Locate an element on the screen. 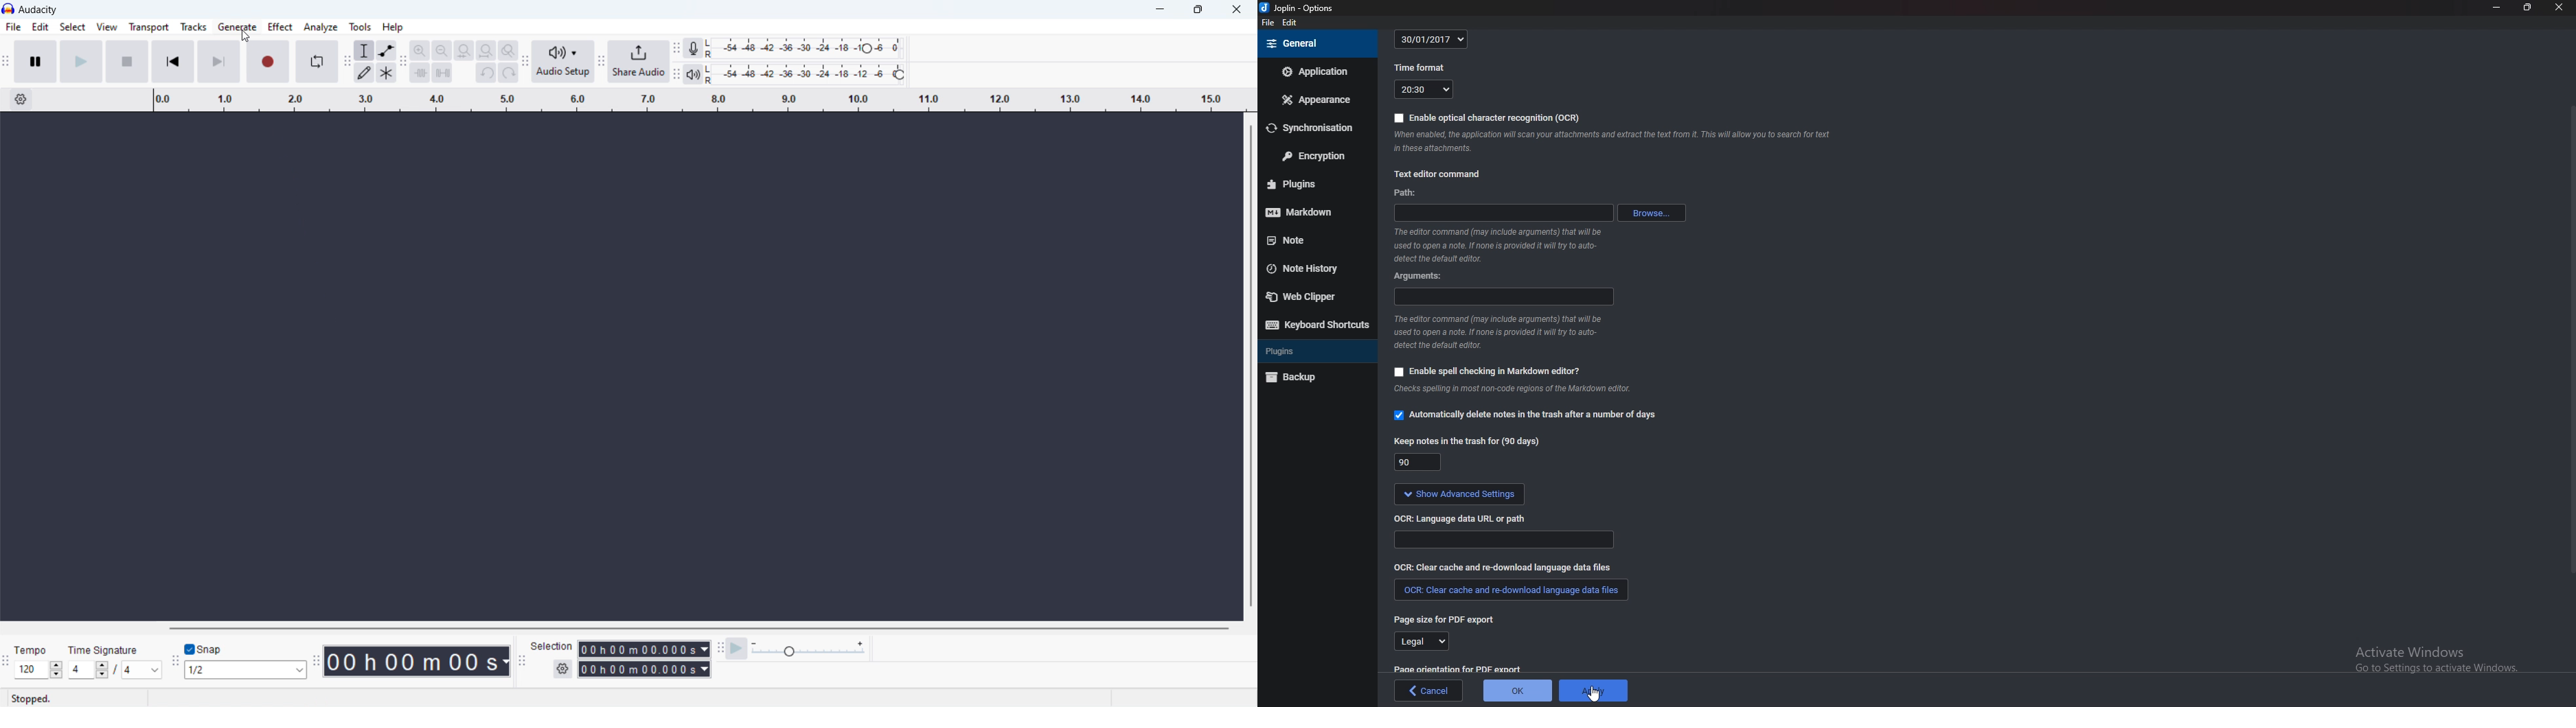  audio setup toolbar is located at coordinates (525, 61).